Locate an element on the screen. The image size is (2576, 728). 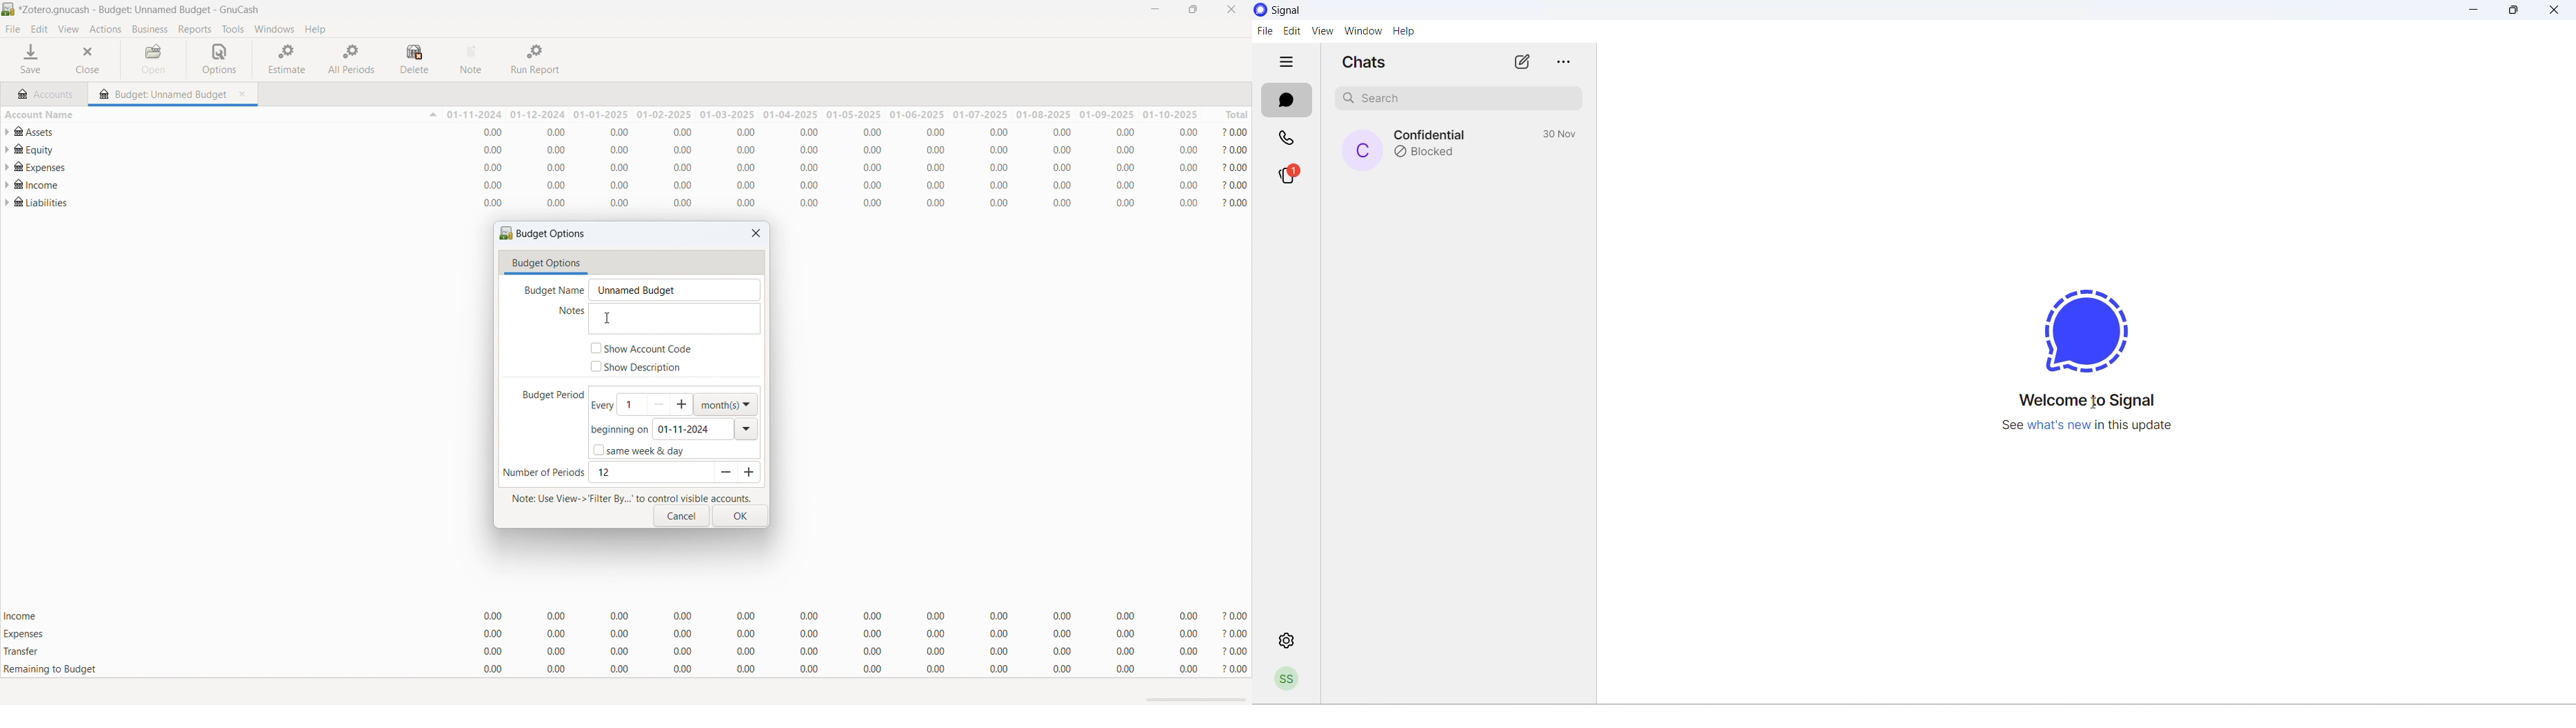
minimize is located at coordinates (1154, 10).